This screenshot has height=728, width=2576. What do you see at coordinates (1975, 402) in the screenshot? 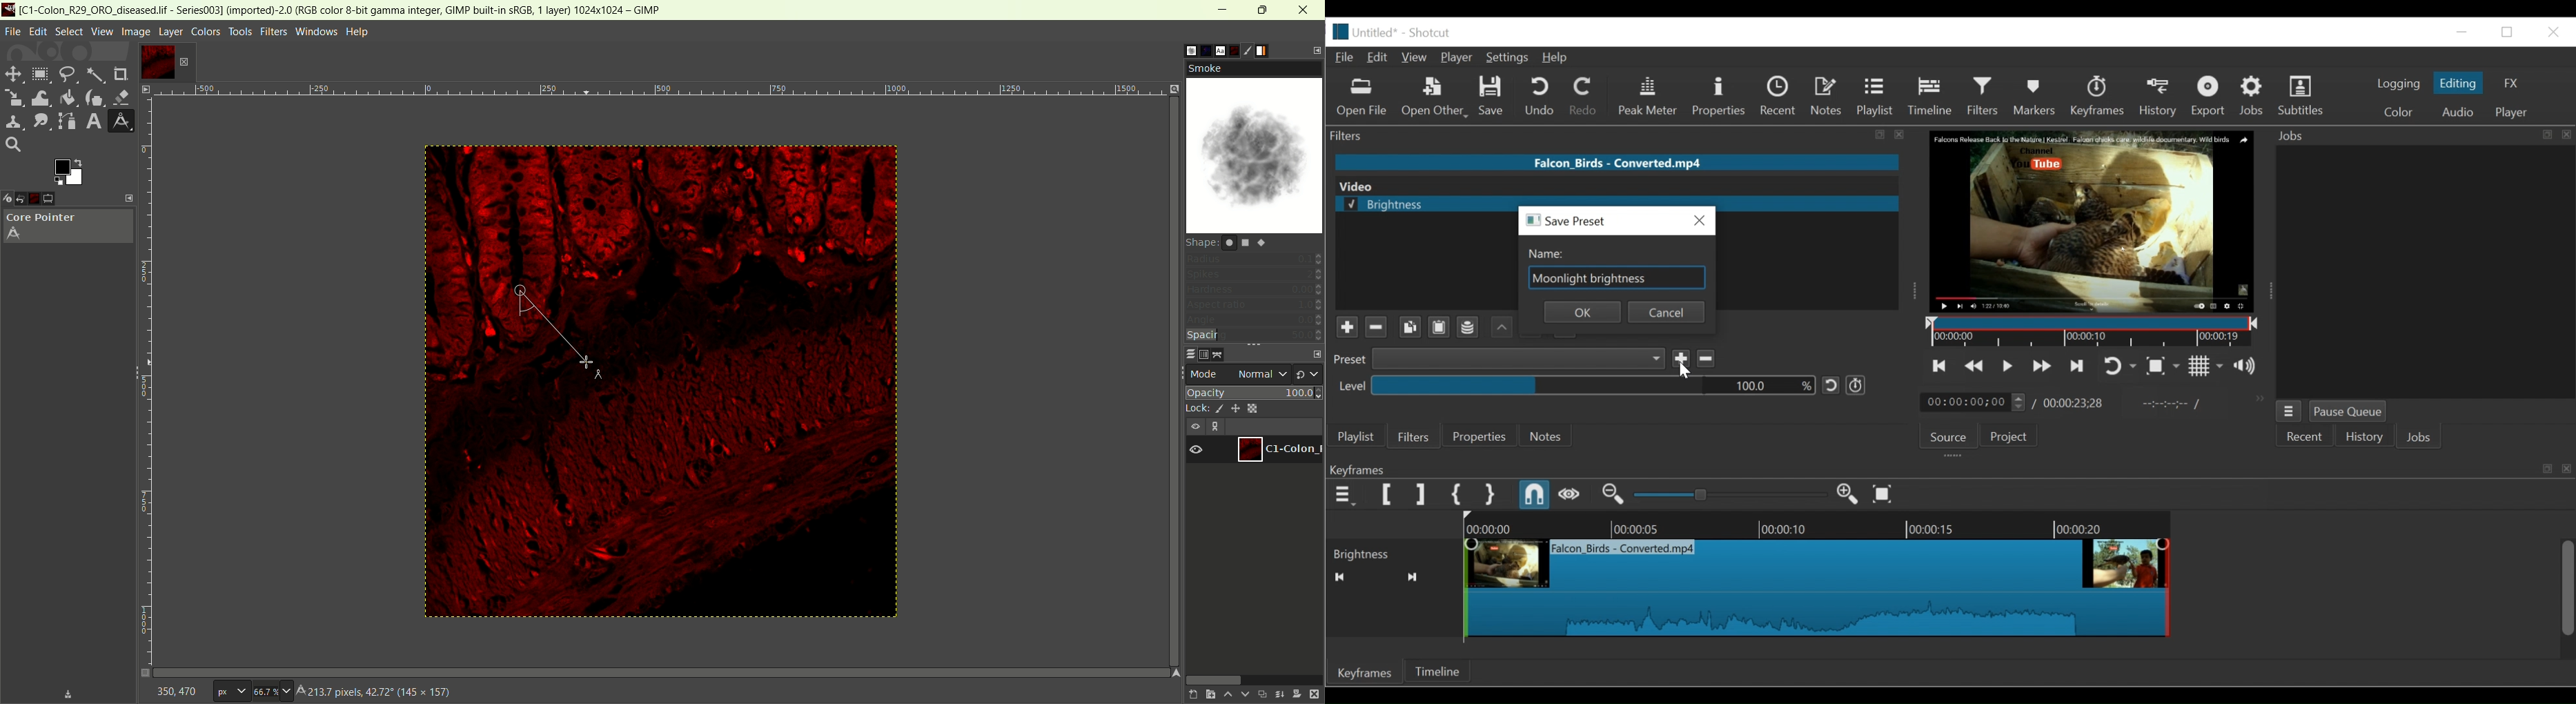
I see `Current duration` at bounding box center [1975, 402].